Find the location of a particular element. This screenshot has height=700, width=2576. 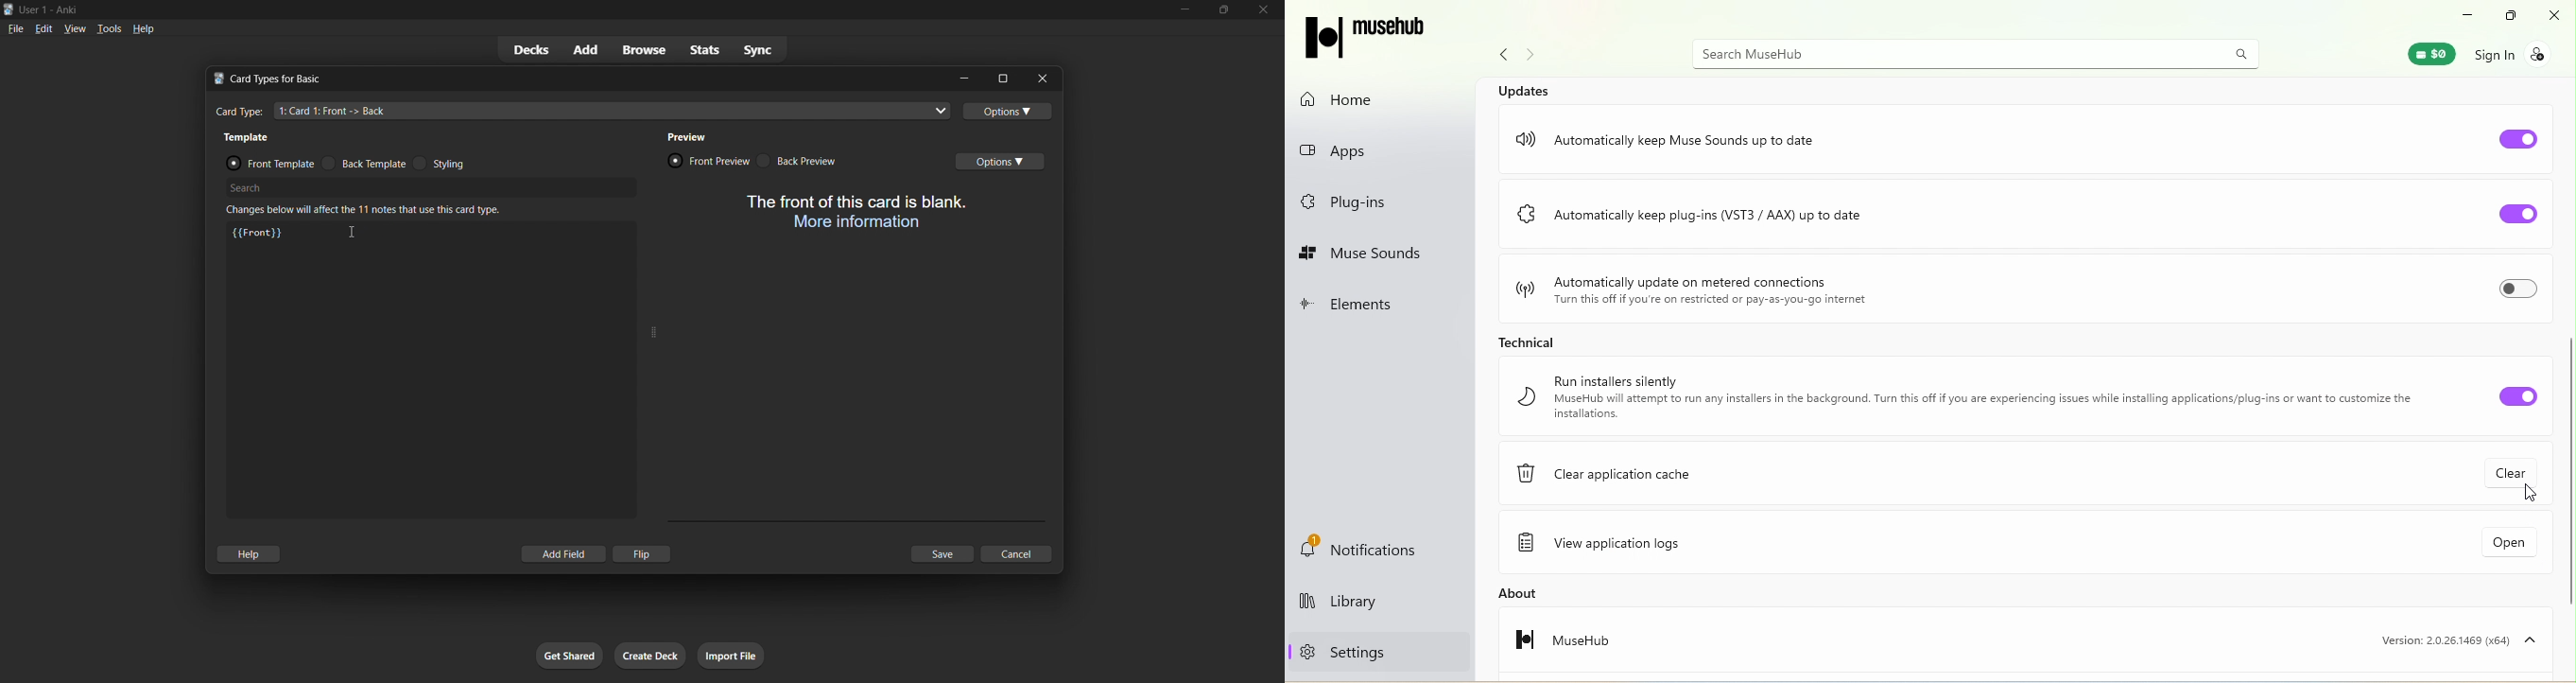

template is located at coordinates (251, 136).